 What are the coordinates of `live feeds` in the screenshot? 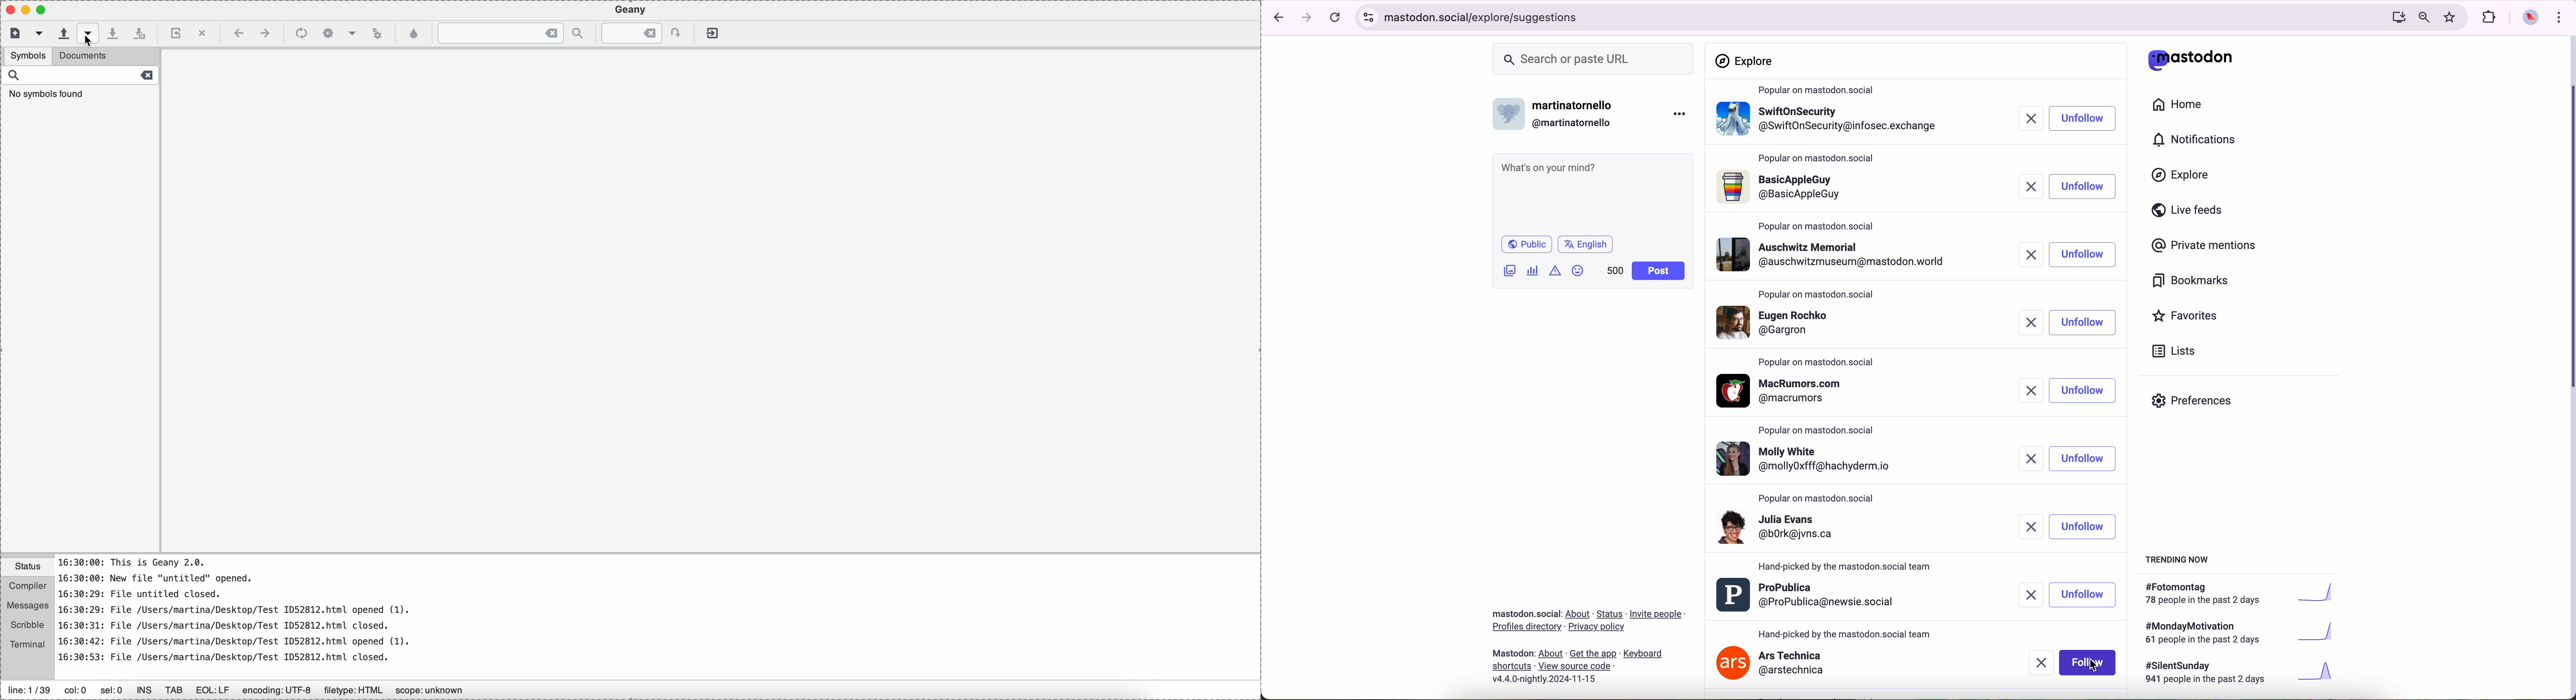 It's located at (2191, 213).